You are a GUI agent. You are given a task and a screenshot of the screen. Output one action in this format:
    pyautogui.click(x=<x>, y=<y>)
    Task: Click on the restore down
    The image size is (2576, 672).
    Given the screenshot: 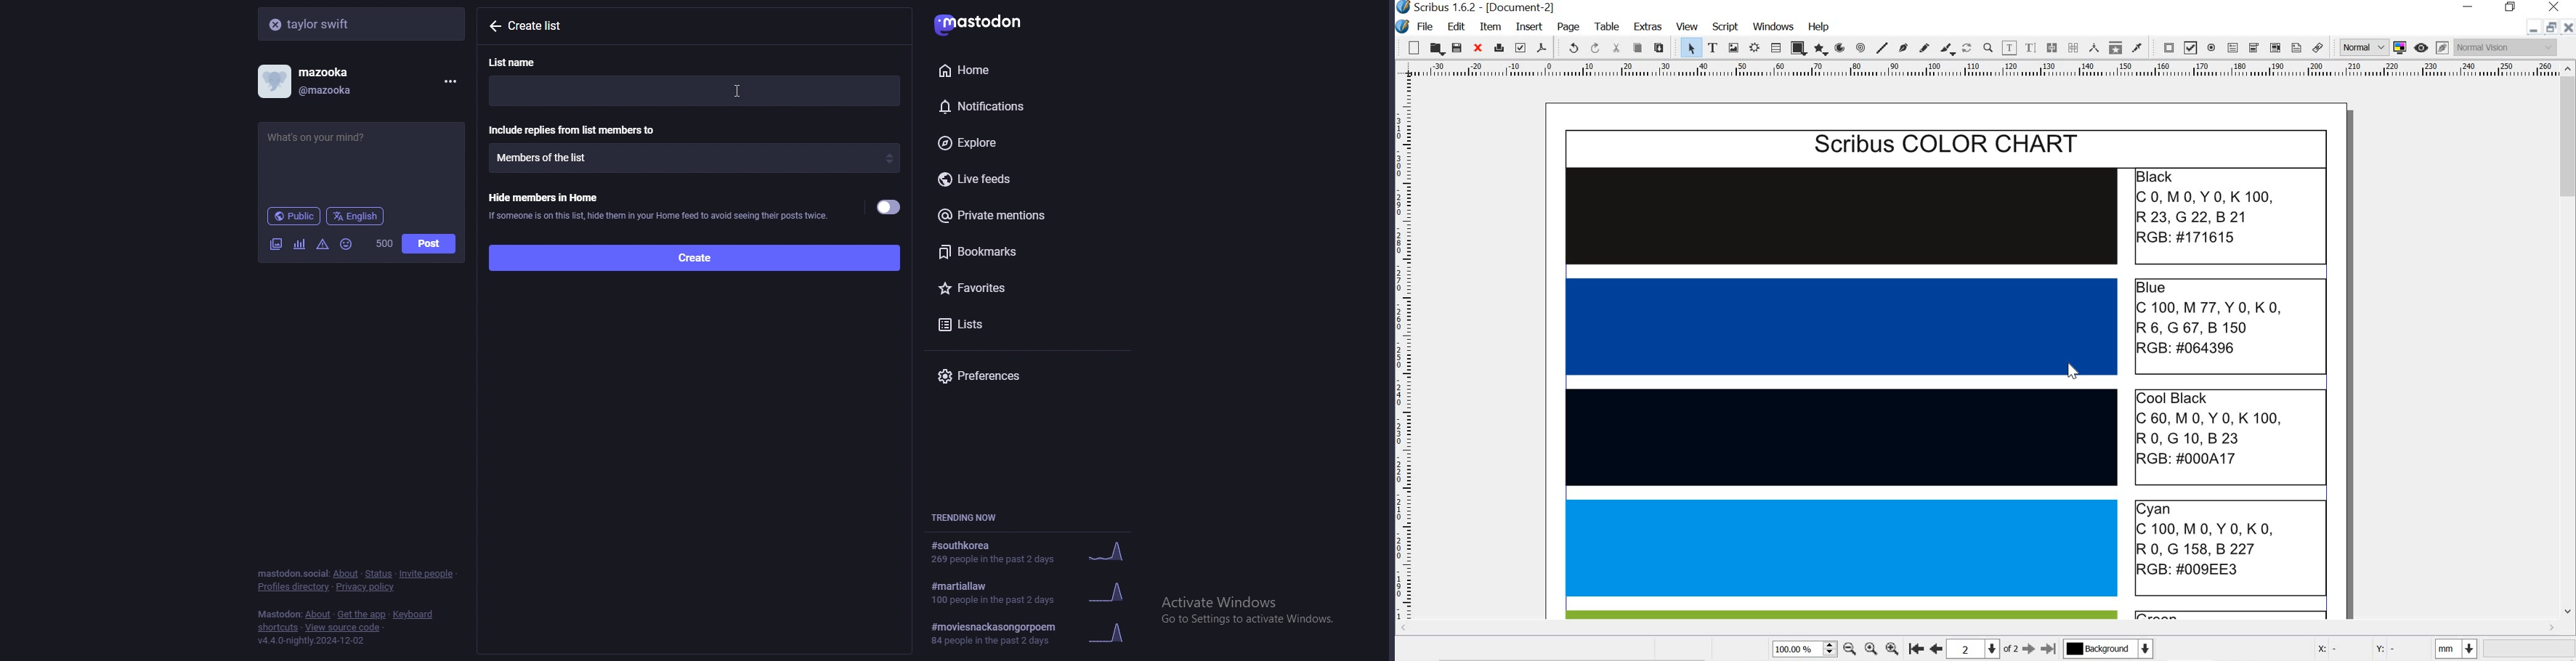 What is the action you would take?
    pyautogui.click(x=2553, y=26)
    